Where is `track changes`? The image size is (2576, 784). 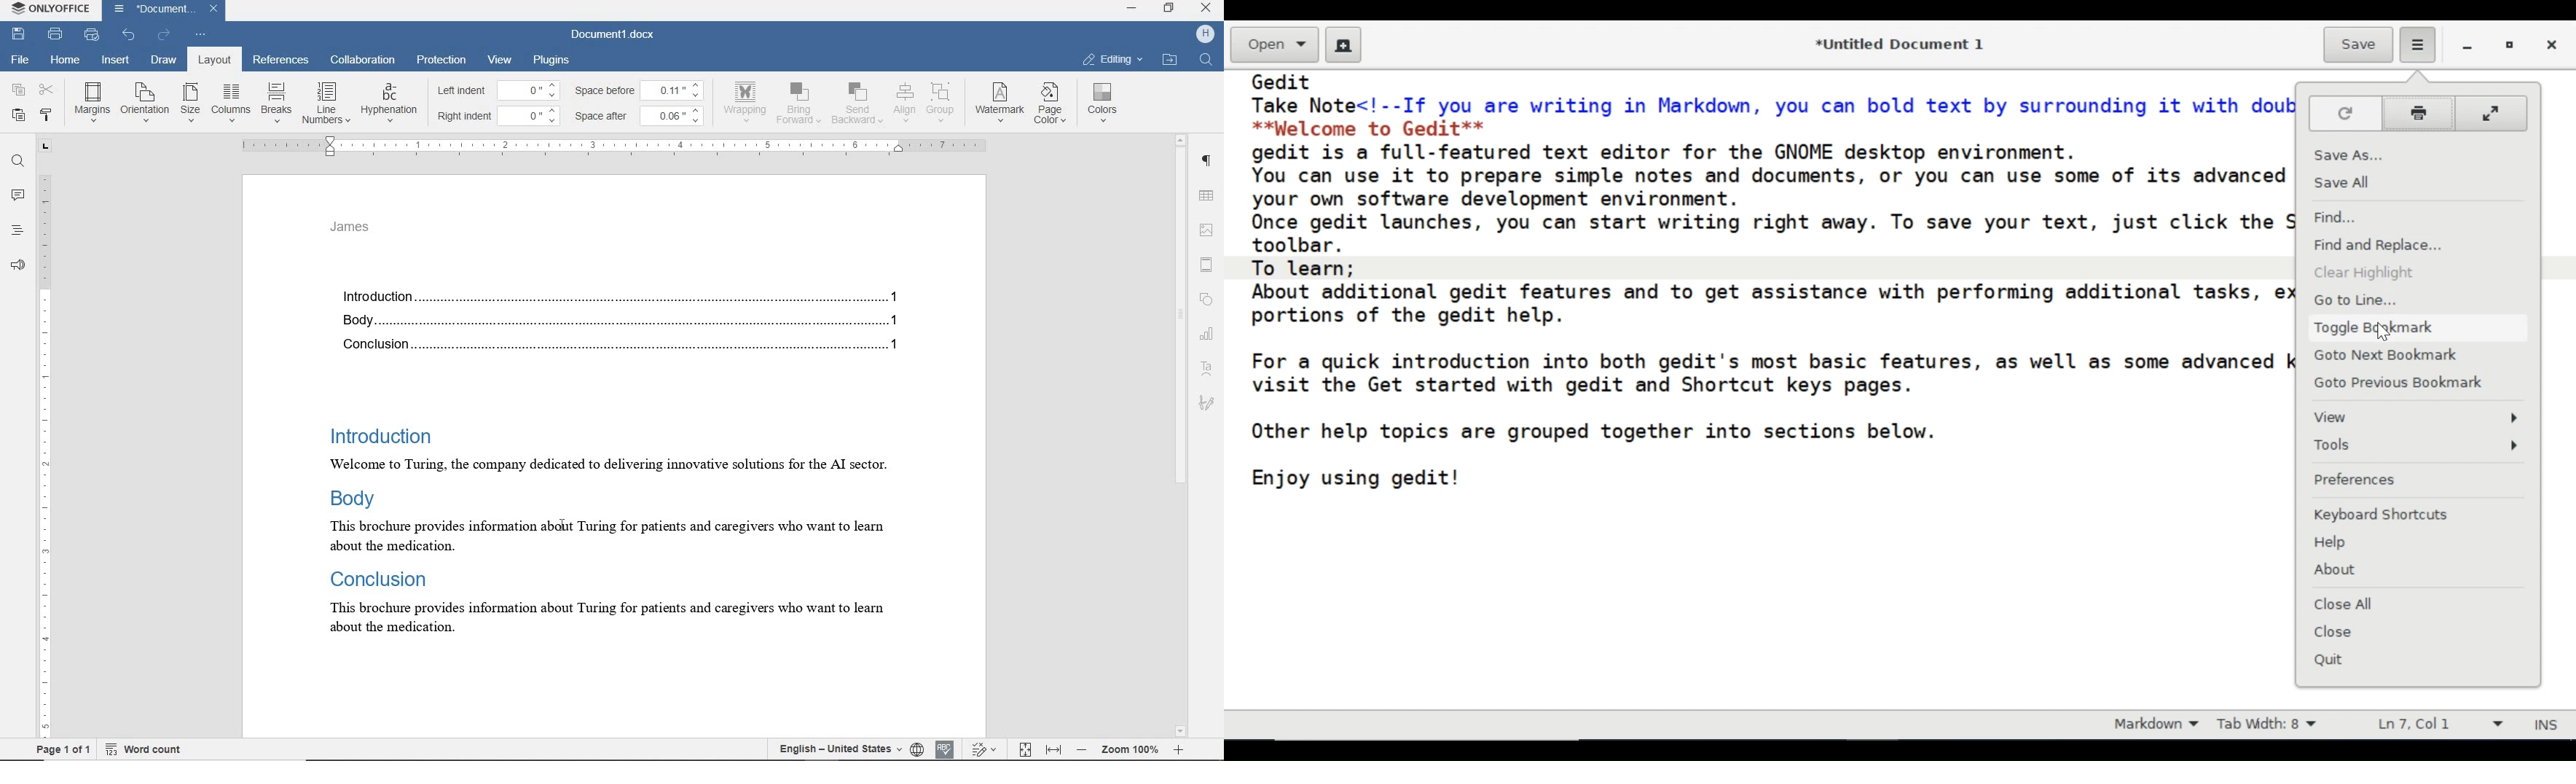 track changes is located at coordinates (986, 749).